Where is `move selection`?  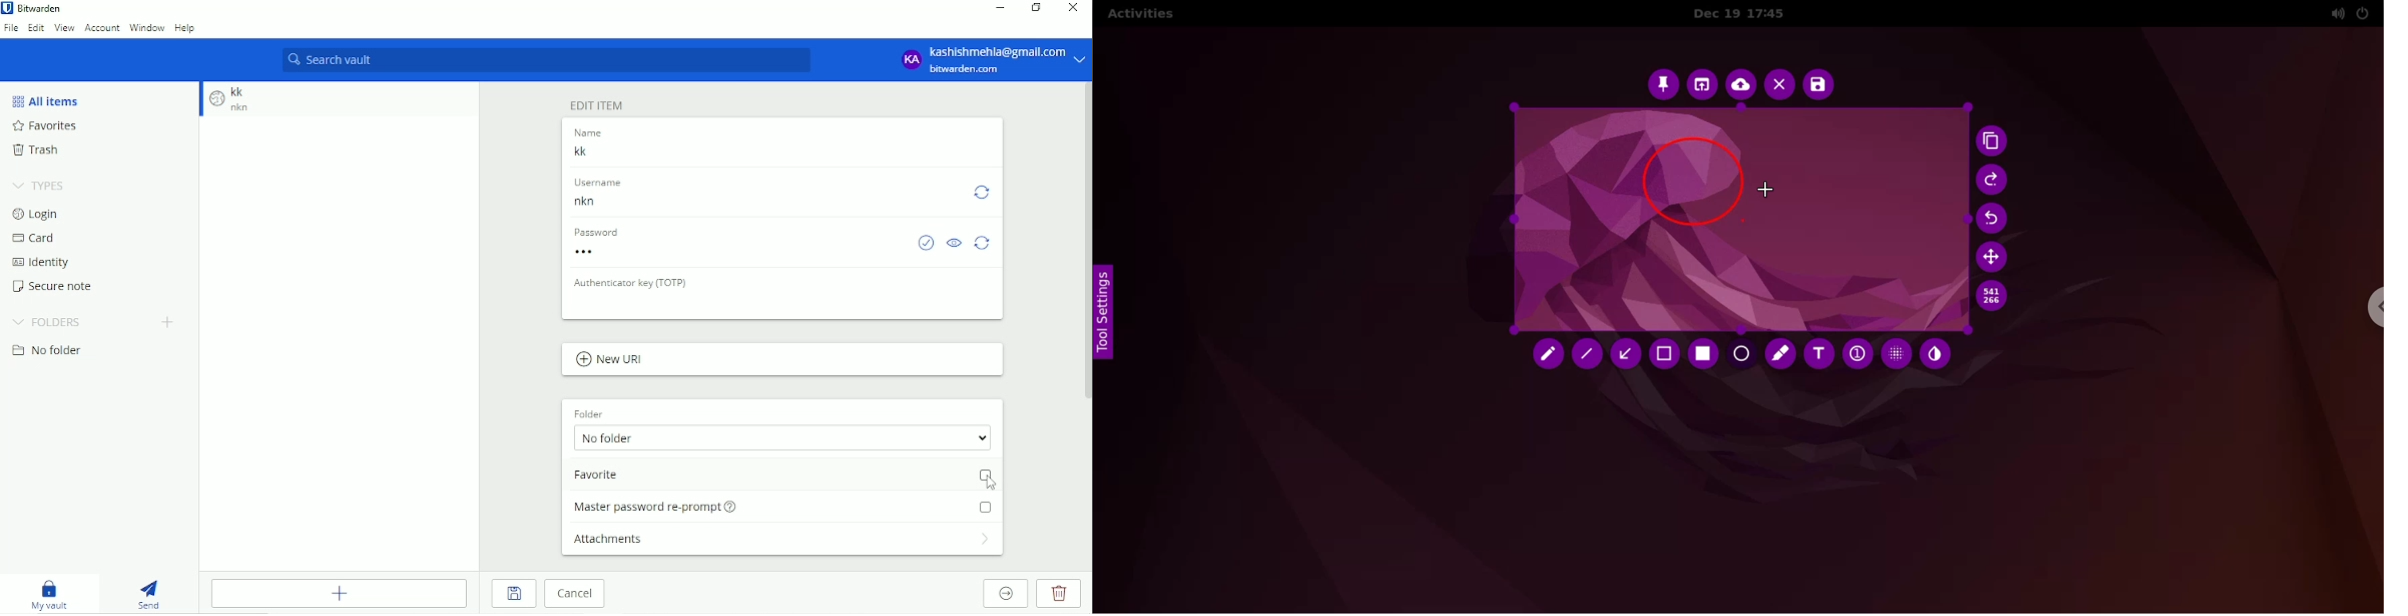 move selection is located at coordinates (1995, 257).